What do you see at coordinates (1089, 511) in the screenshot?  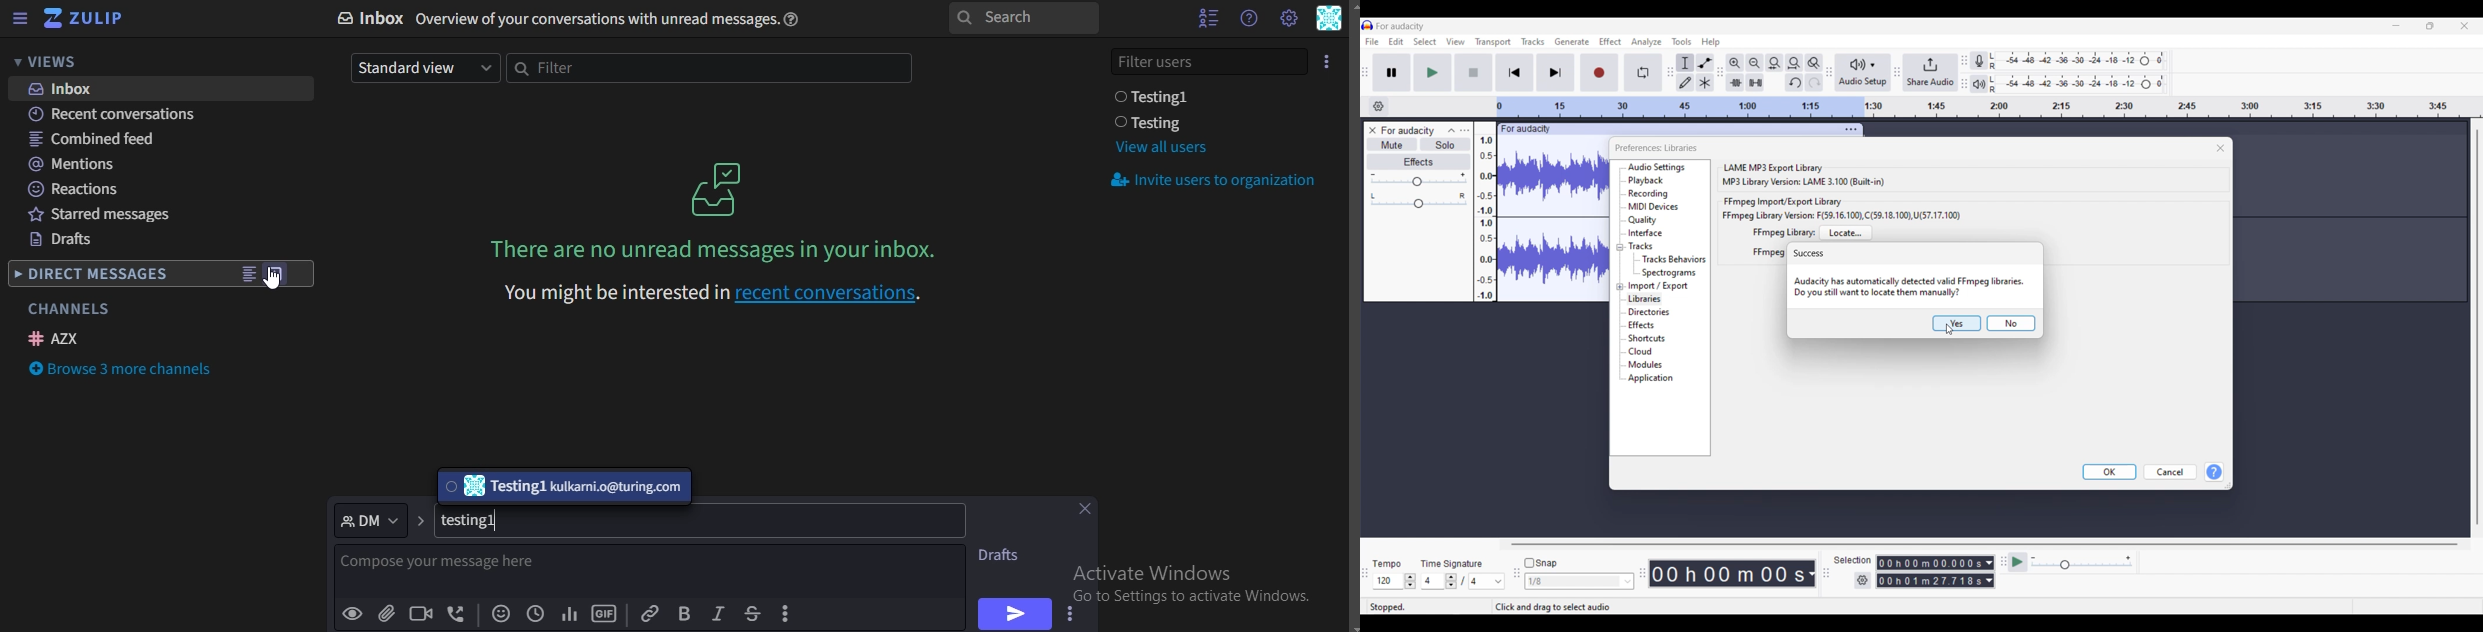 I see `close` at bounding box center [1089, 511].